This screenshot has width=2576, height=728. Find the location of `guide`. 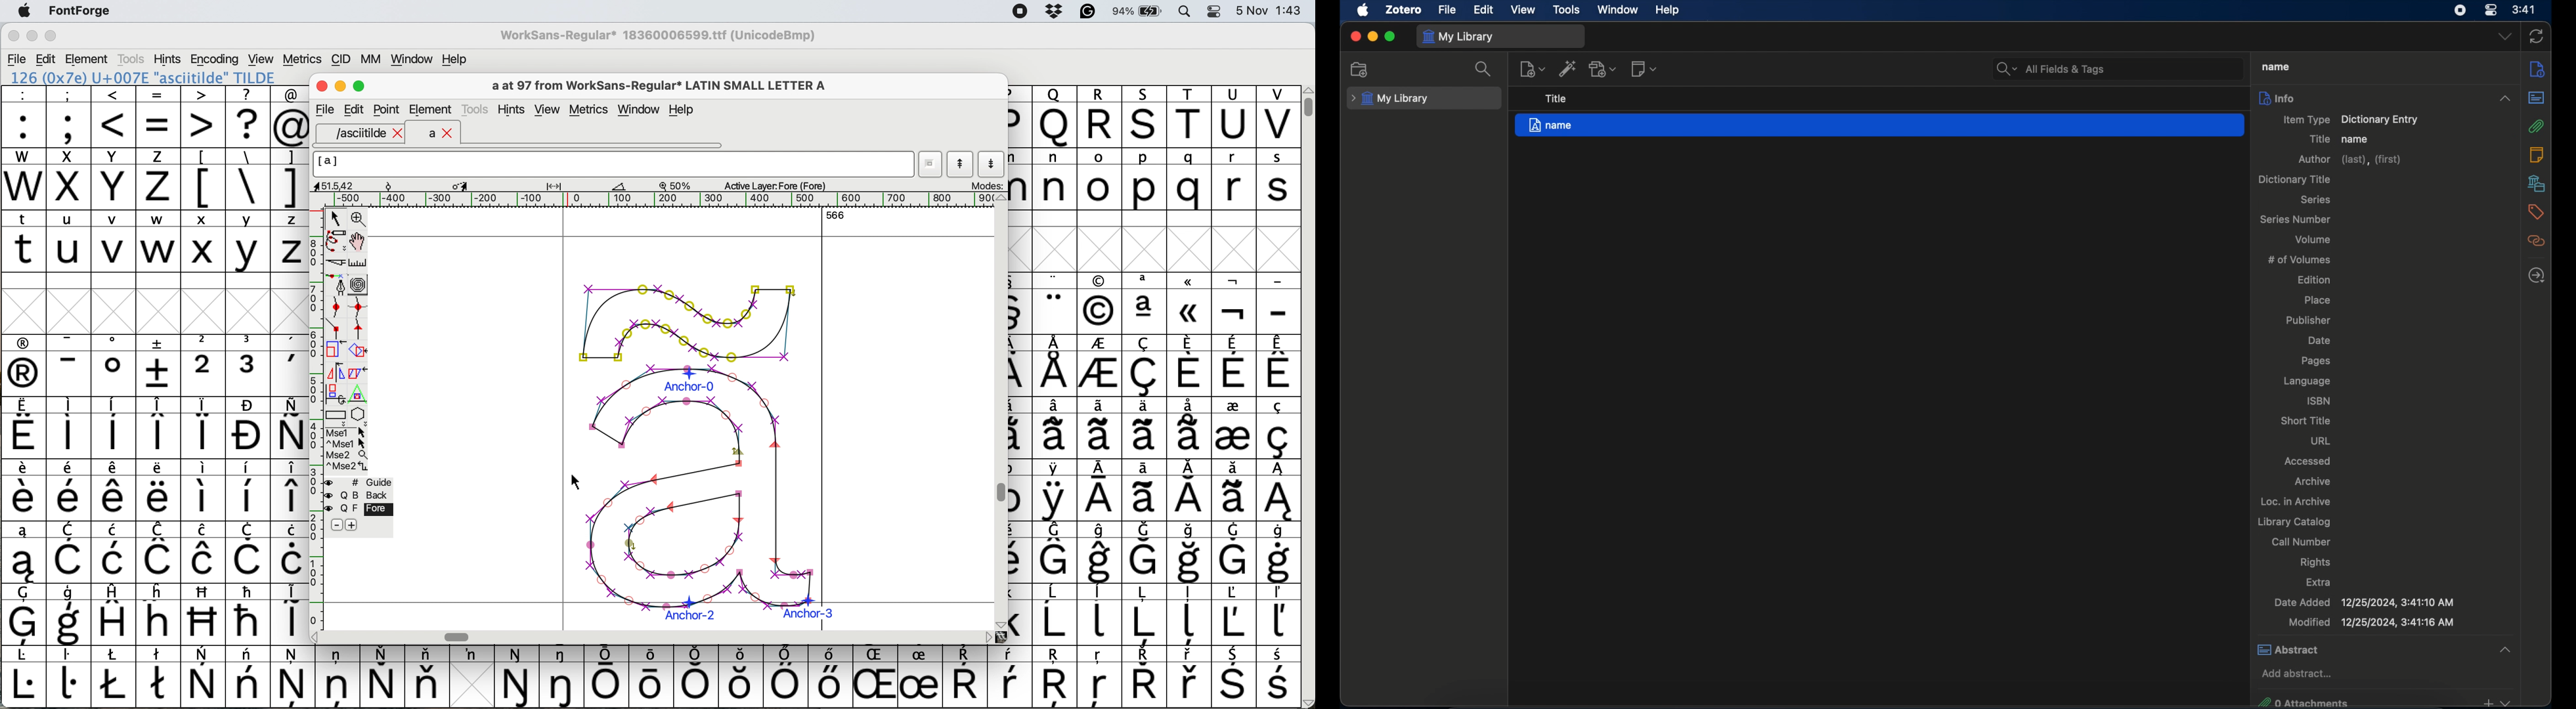

guide is located at coordinates (365, 481).